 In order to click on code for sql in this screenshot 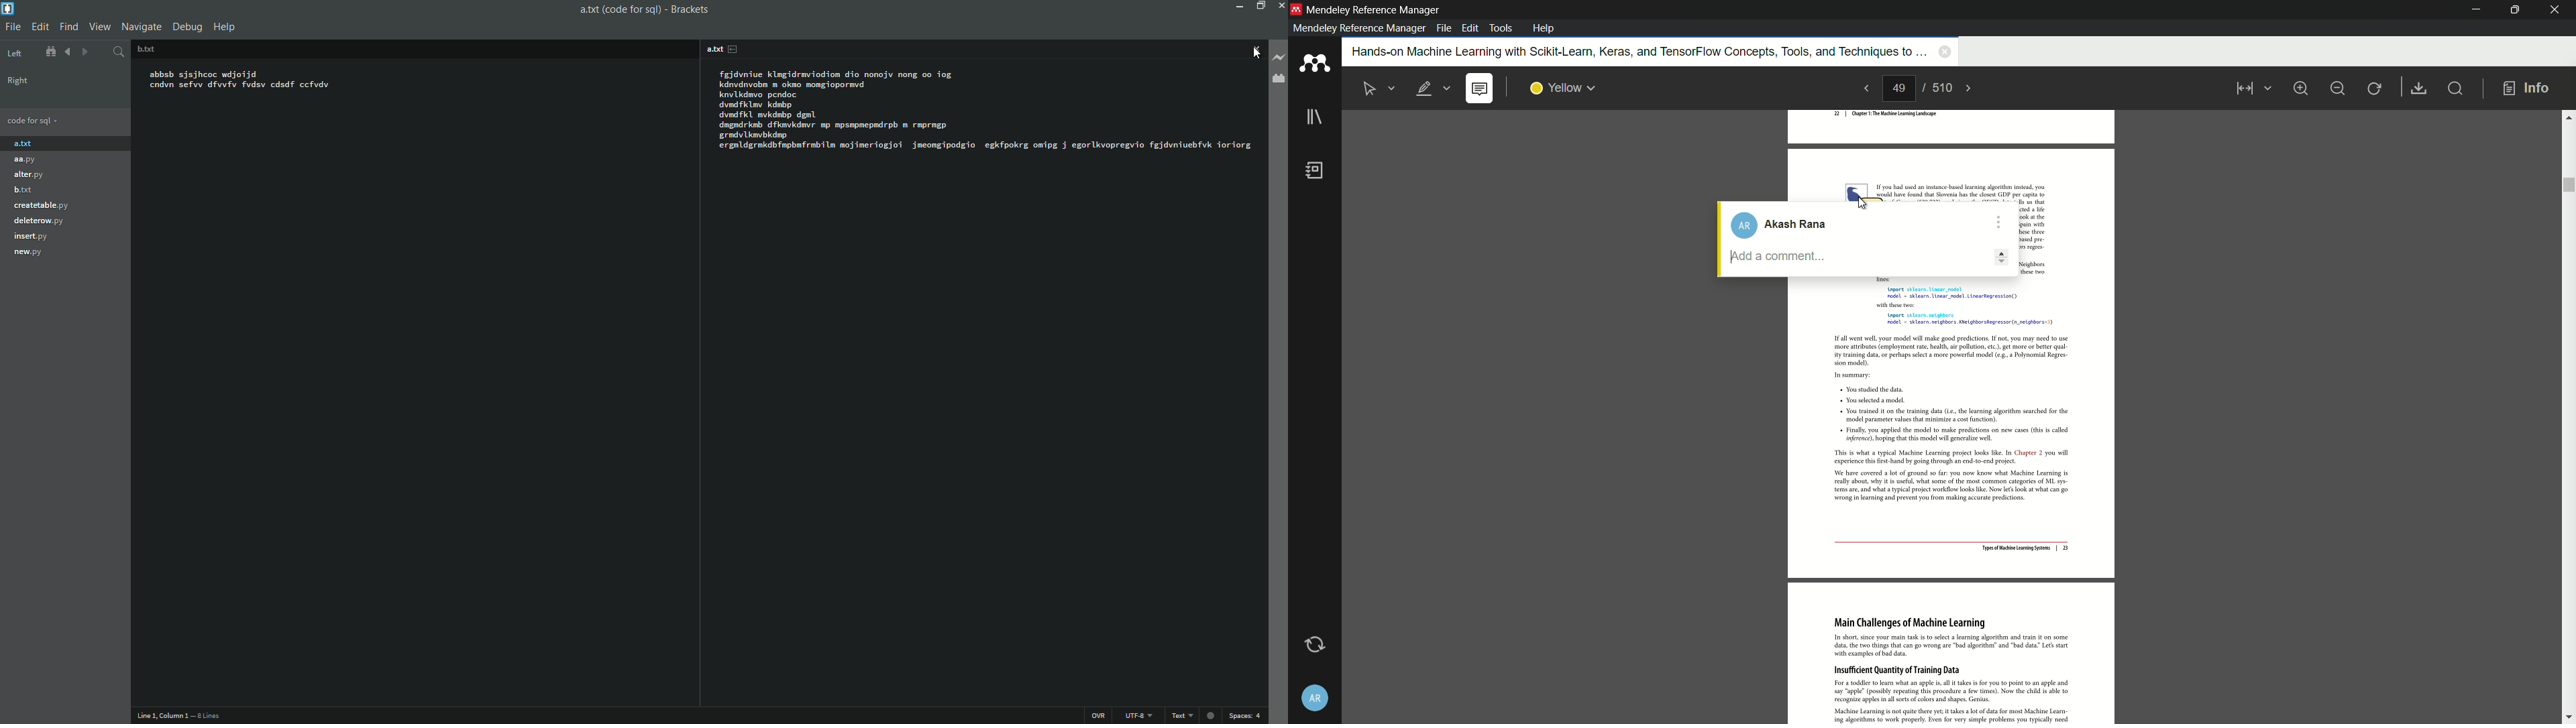, I will do `click(34, 121)`.